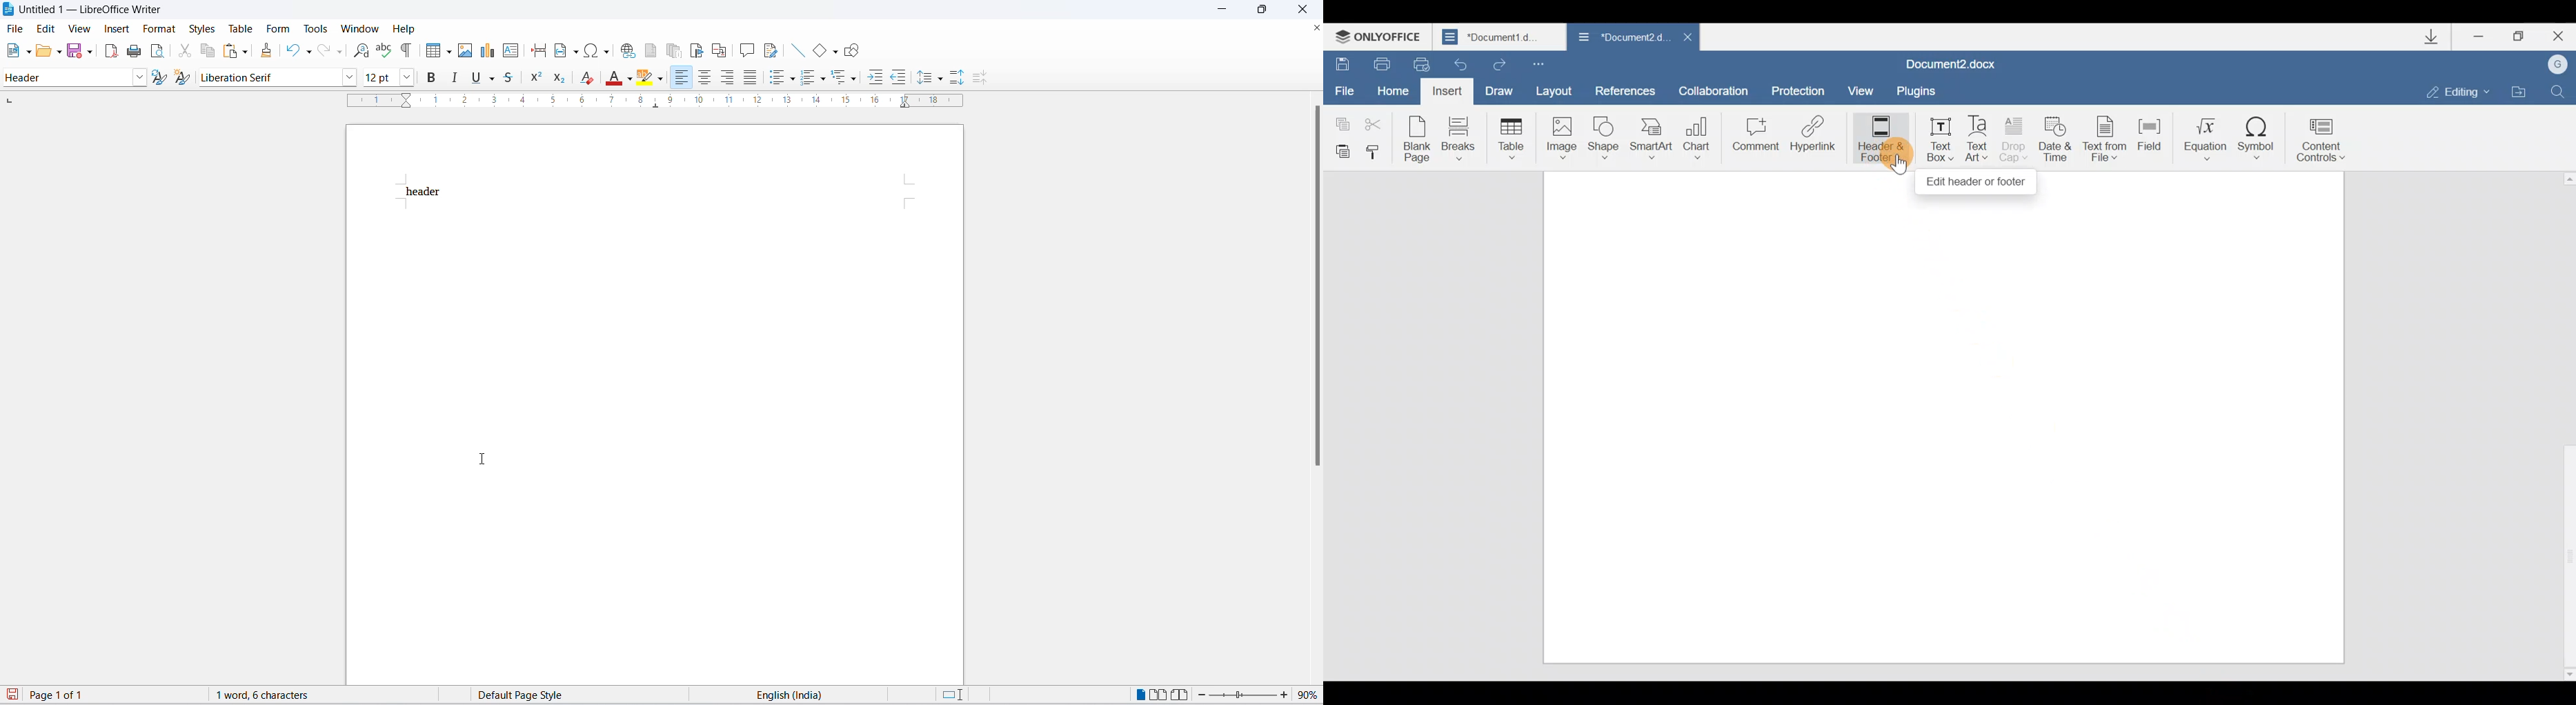  I want to click on Header & footer, so click(1877, 138).